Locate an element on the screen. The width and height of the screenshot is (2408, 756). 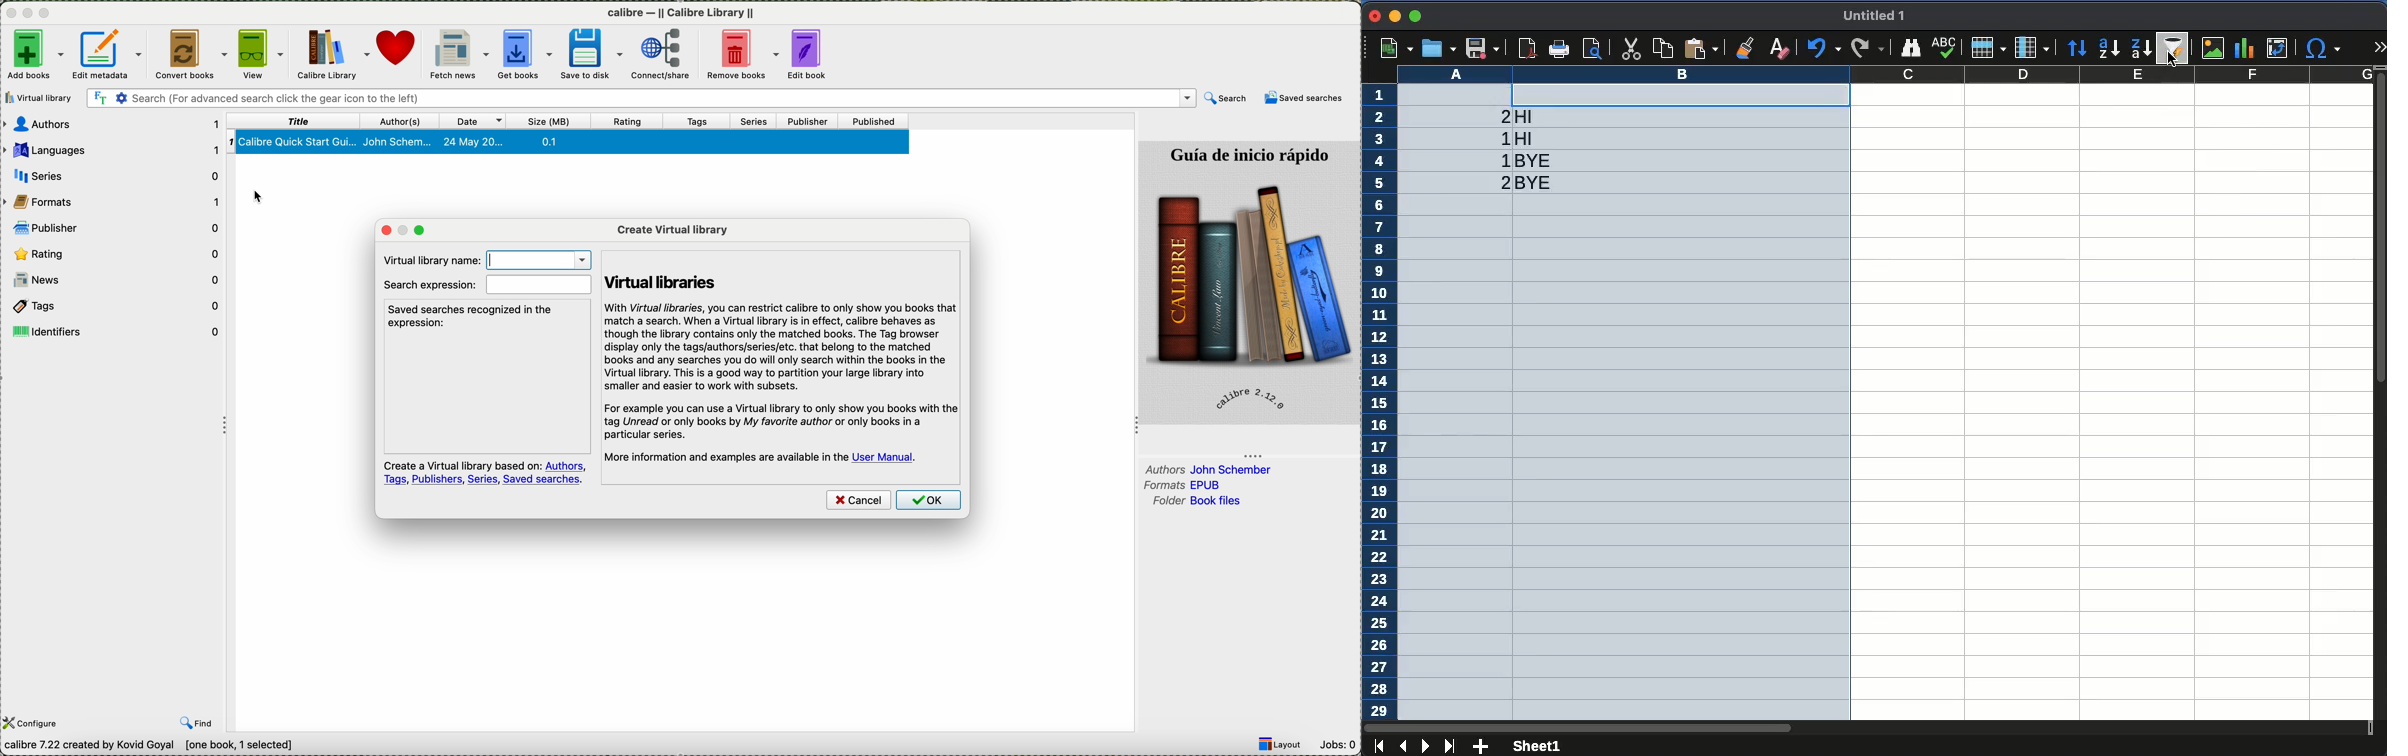
publisher is located at coordinates (117, 227).